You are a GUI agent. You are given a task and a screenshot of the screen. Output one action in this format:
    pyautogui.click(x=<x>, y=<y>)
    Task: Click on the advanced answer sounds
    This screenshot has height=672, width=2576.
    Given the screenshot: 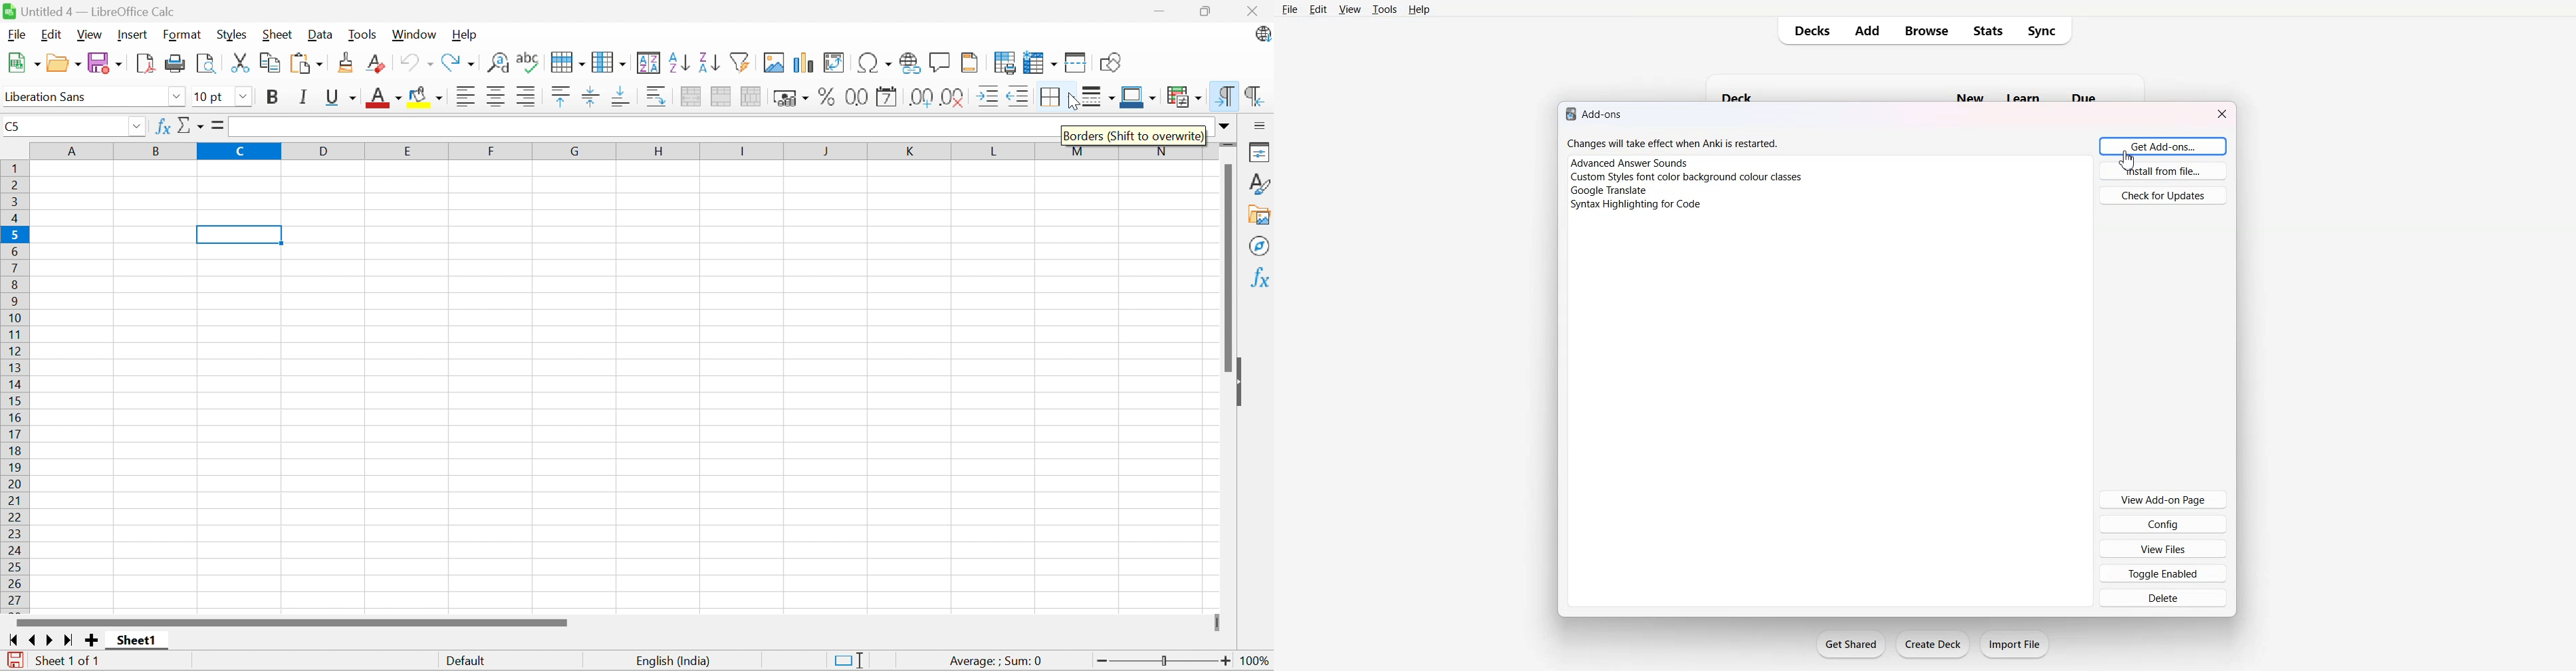 What is the action you would take?
    pyautogui.click(x=1630, y=163)
    